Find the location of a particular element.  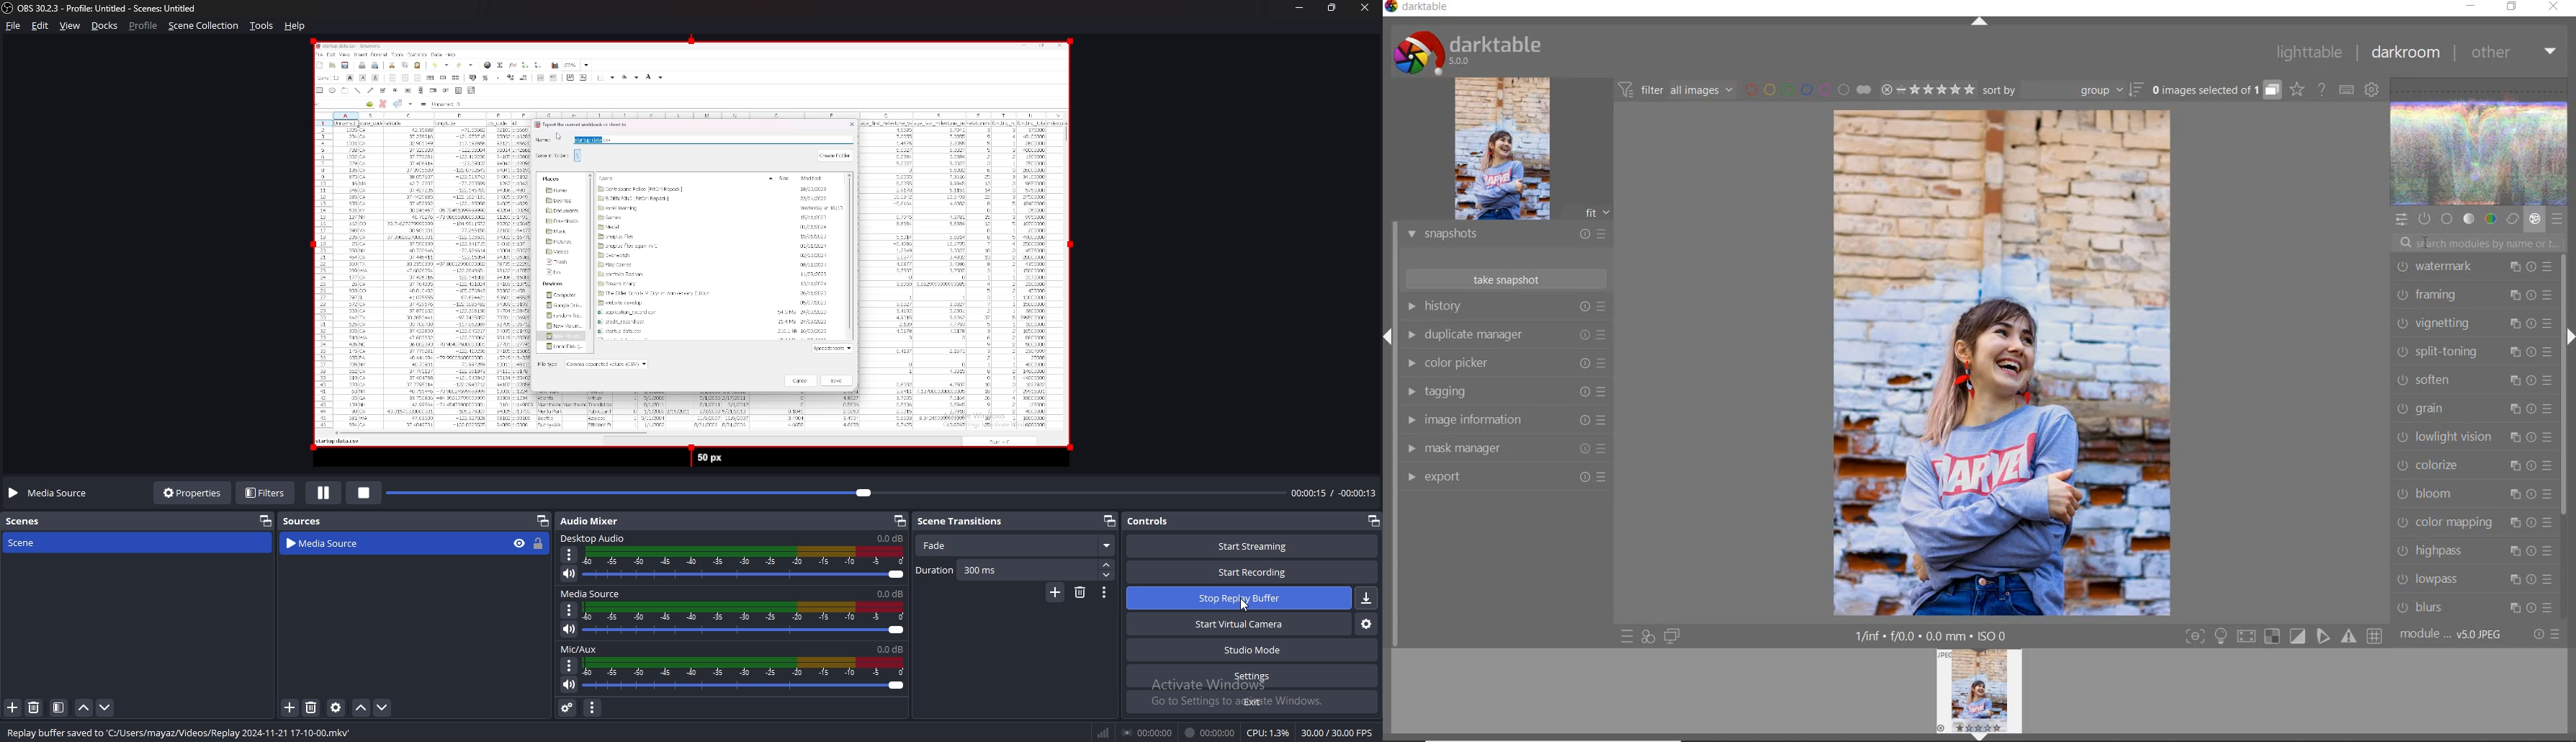

Replav buffer caved to 'C/User</mavaz/Videos/Replay 2024-11-21 17-10-00.mkv’ is located at coordinates (184, 731).